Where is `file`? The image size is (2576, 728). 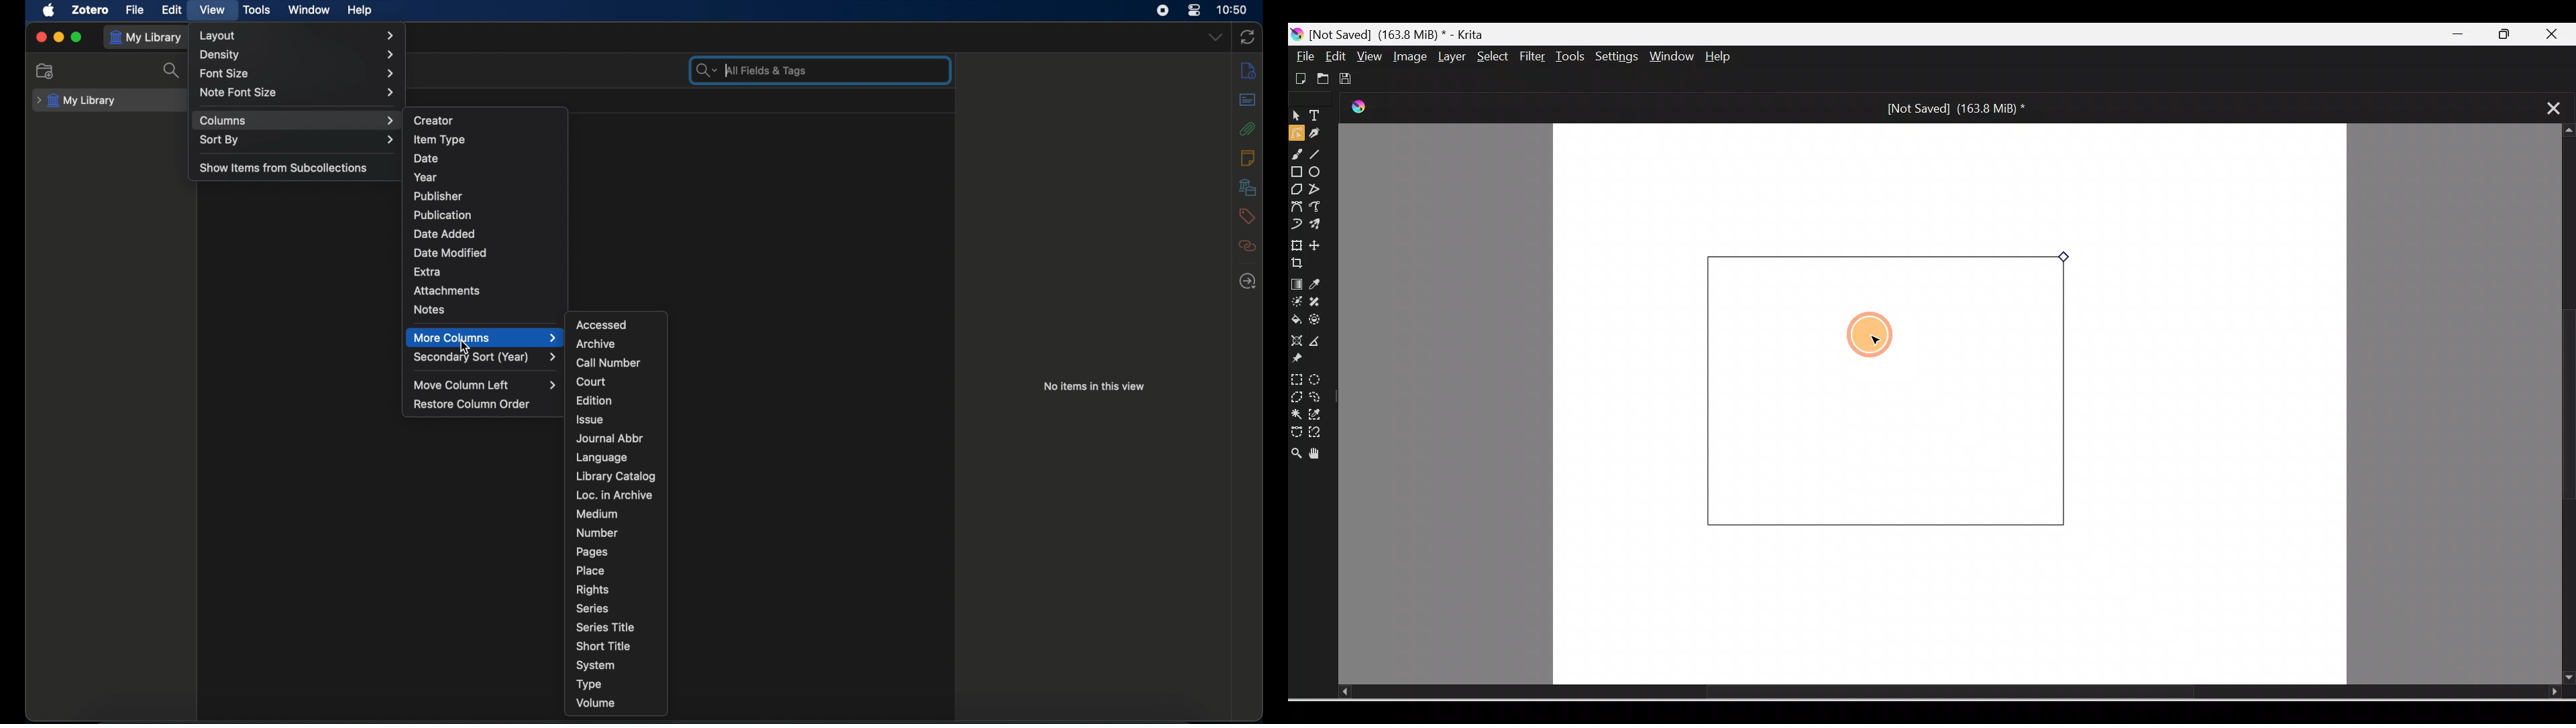 file is located at coordinates (134, 10).